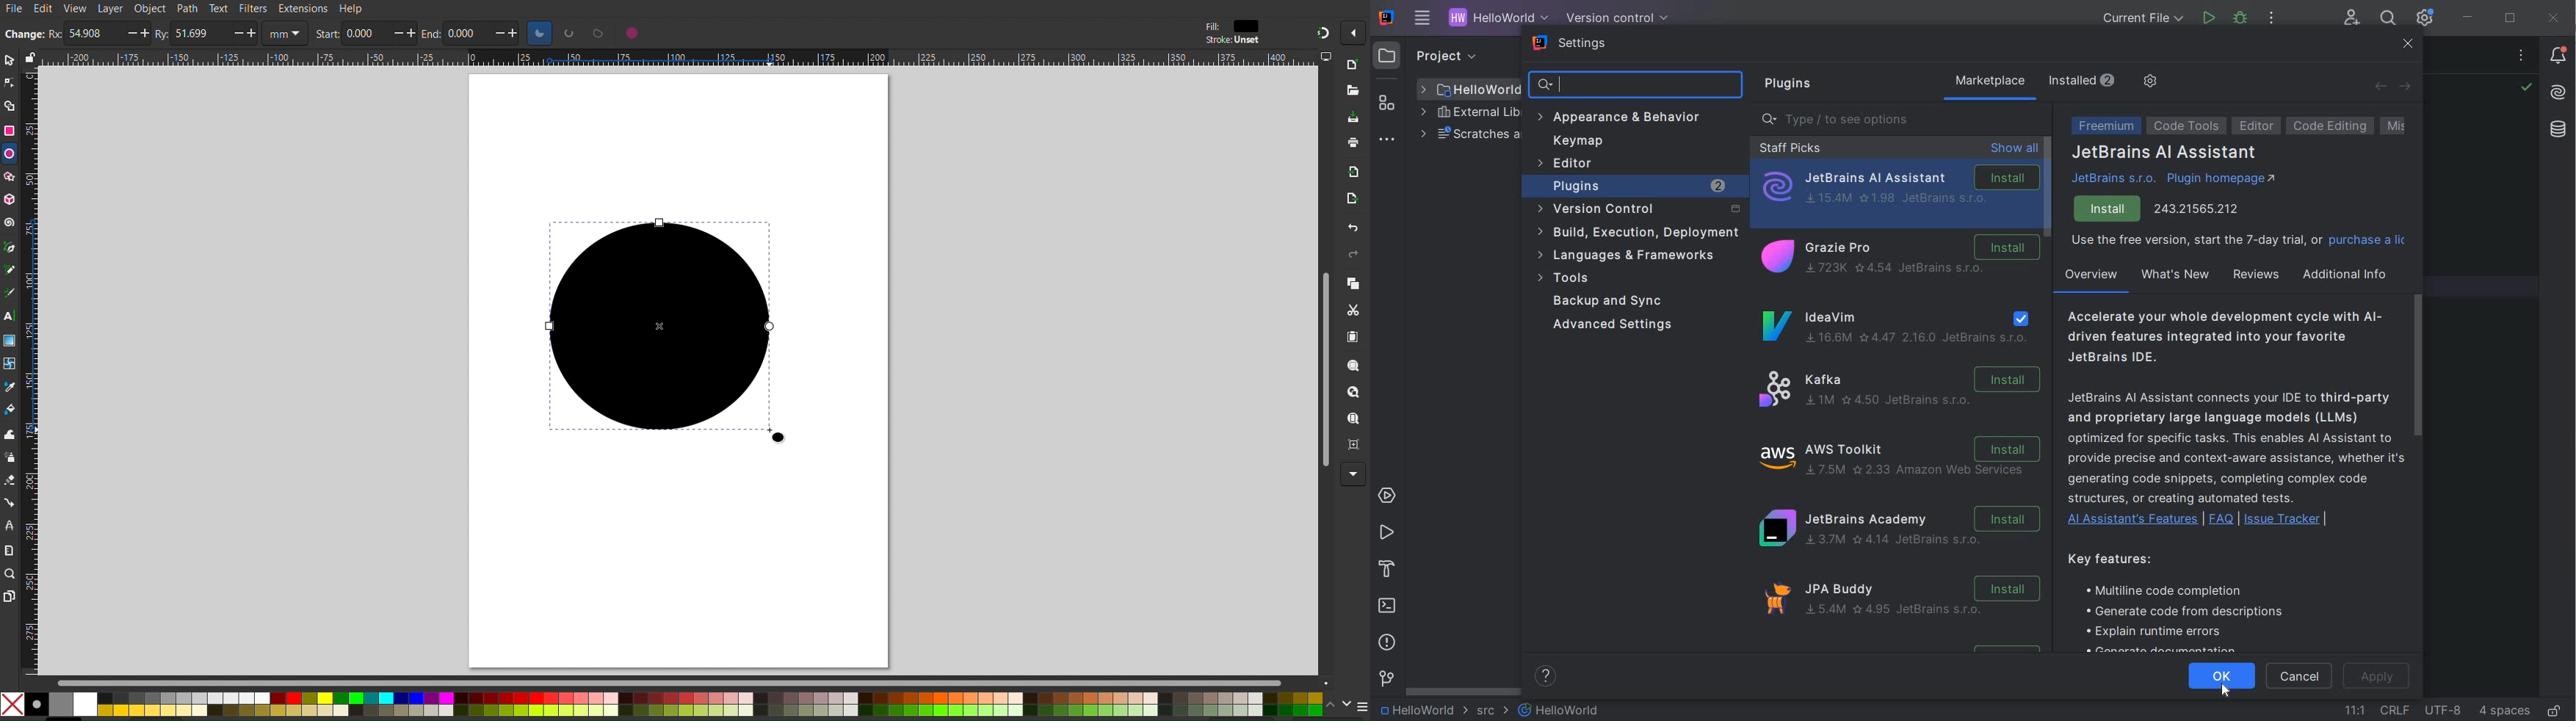 This screenshot has height=728, width=2576. What do you see at coordinates (10, 387) in the screenshot?
I see `Color Picker Tool` at bounding box center [10, 387].